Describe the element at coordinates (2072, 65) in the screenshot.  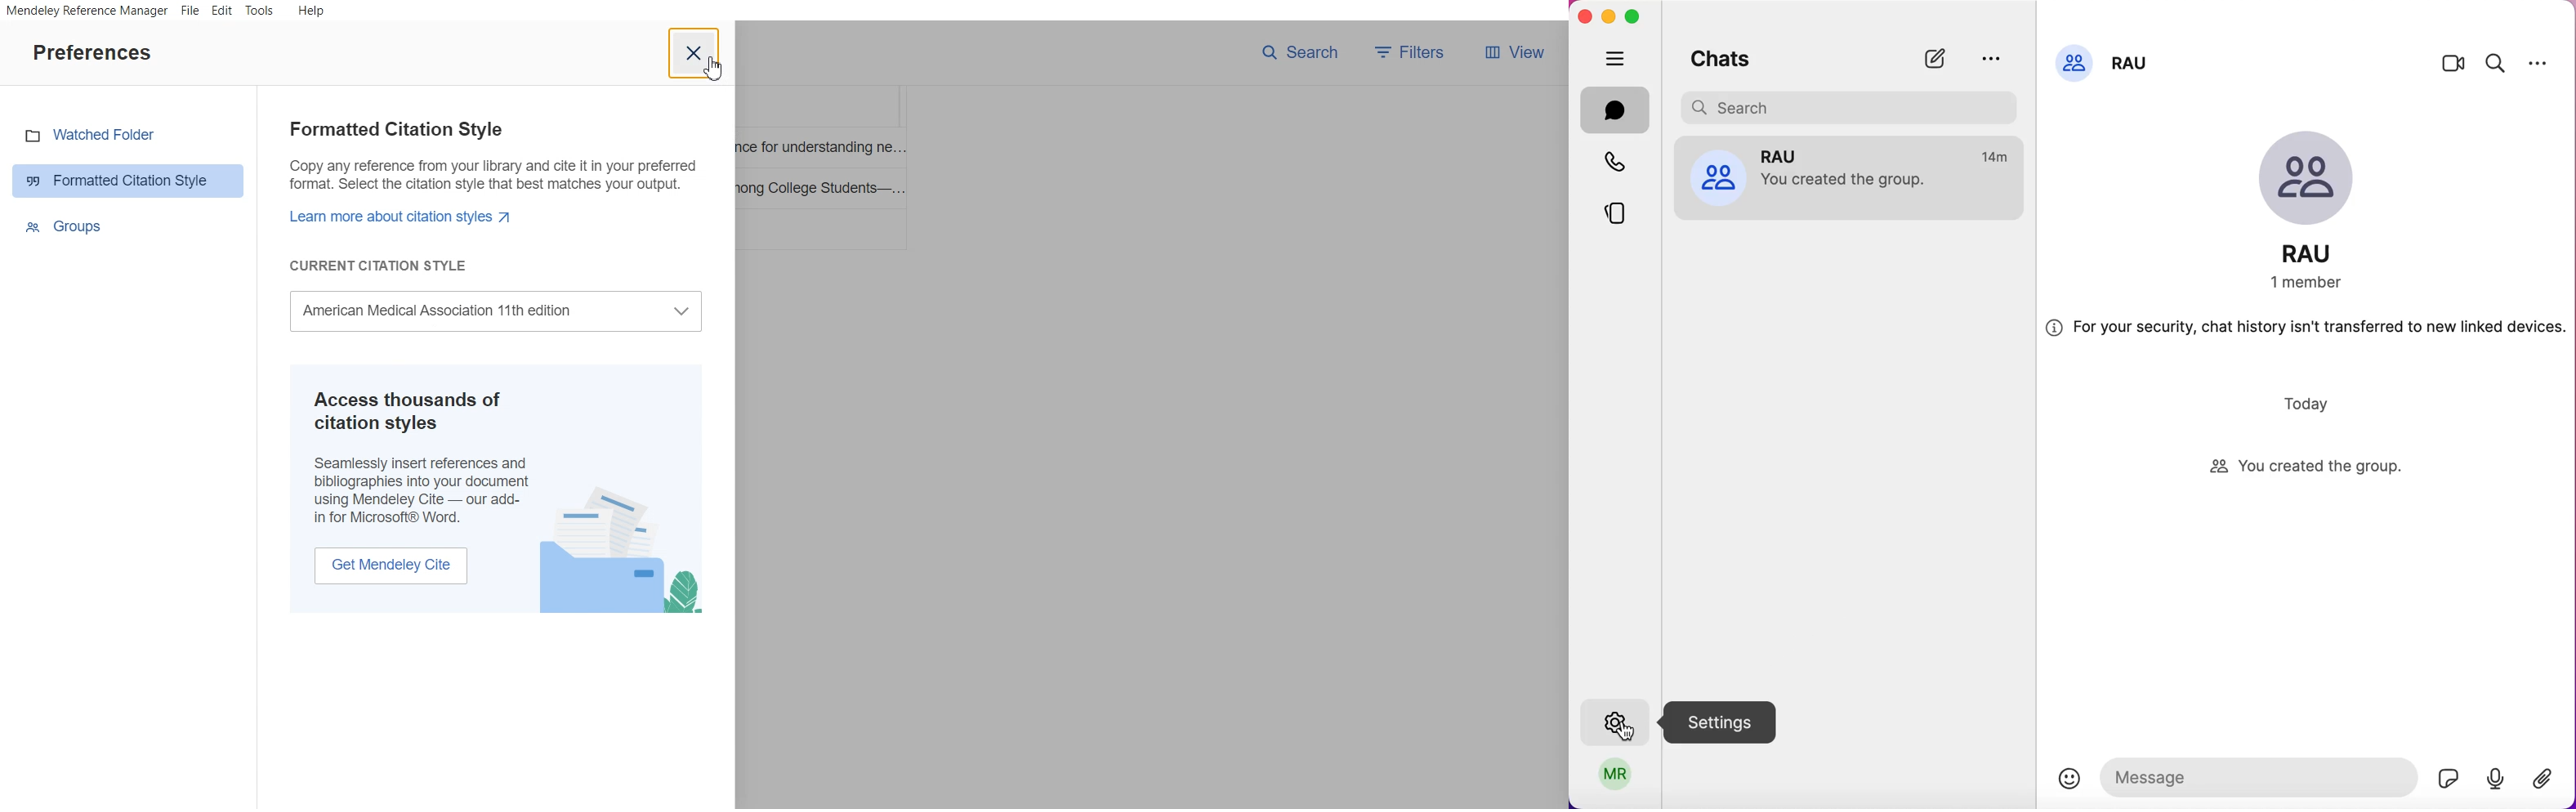
I see `profile picture` at that location.